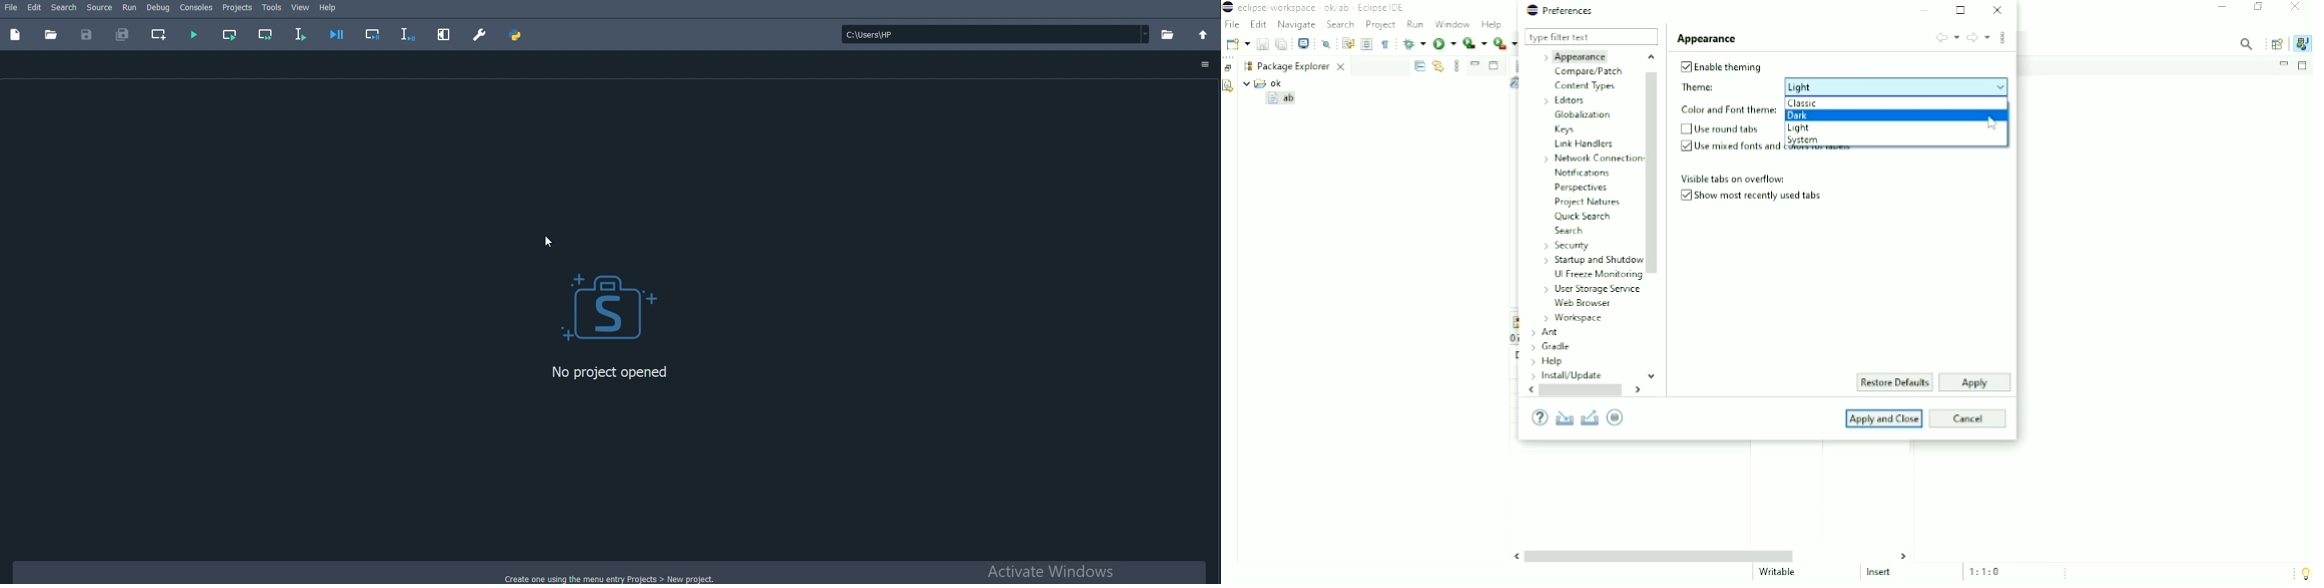  Describe the element at coordinates (2301, 572) in the screenshot. I see `Tip` at that location.